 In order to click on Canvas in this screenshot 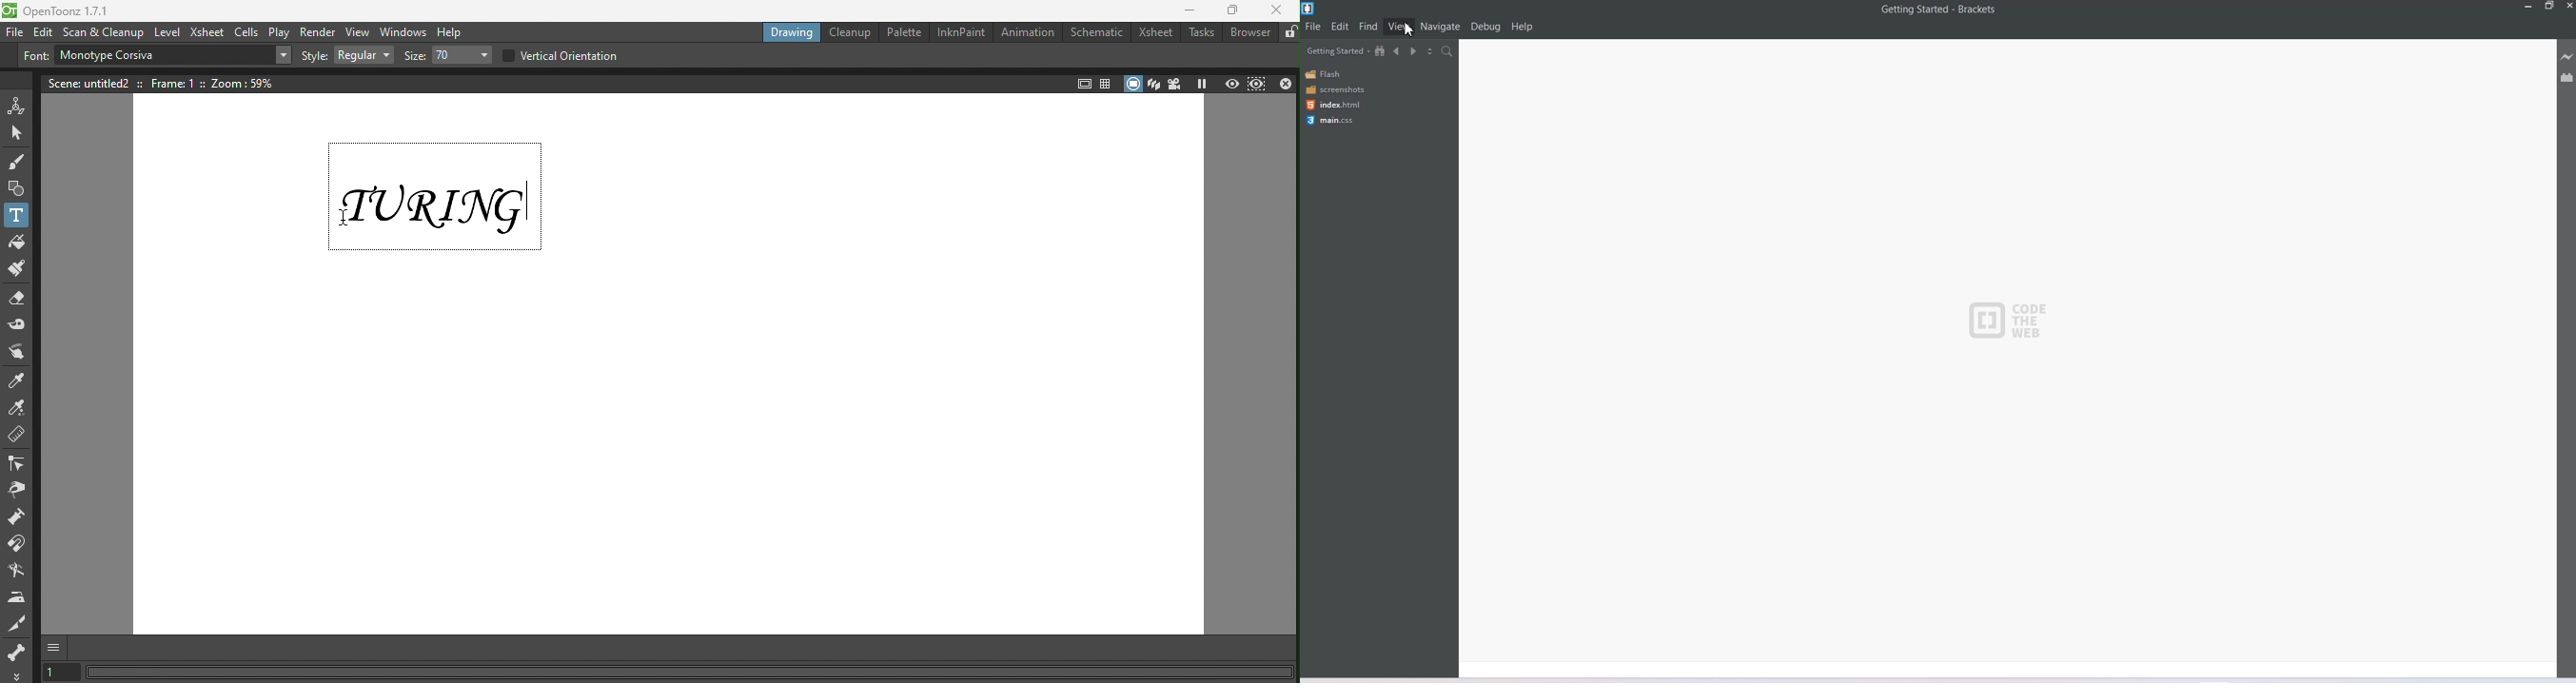, I will do `click(677, 458)`.